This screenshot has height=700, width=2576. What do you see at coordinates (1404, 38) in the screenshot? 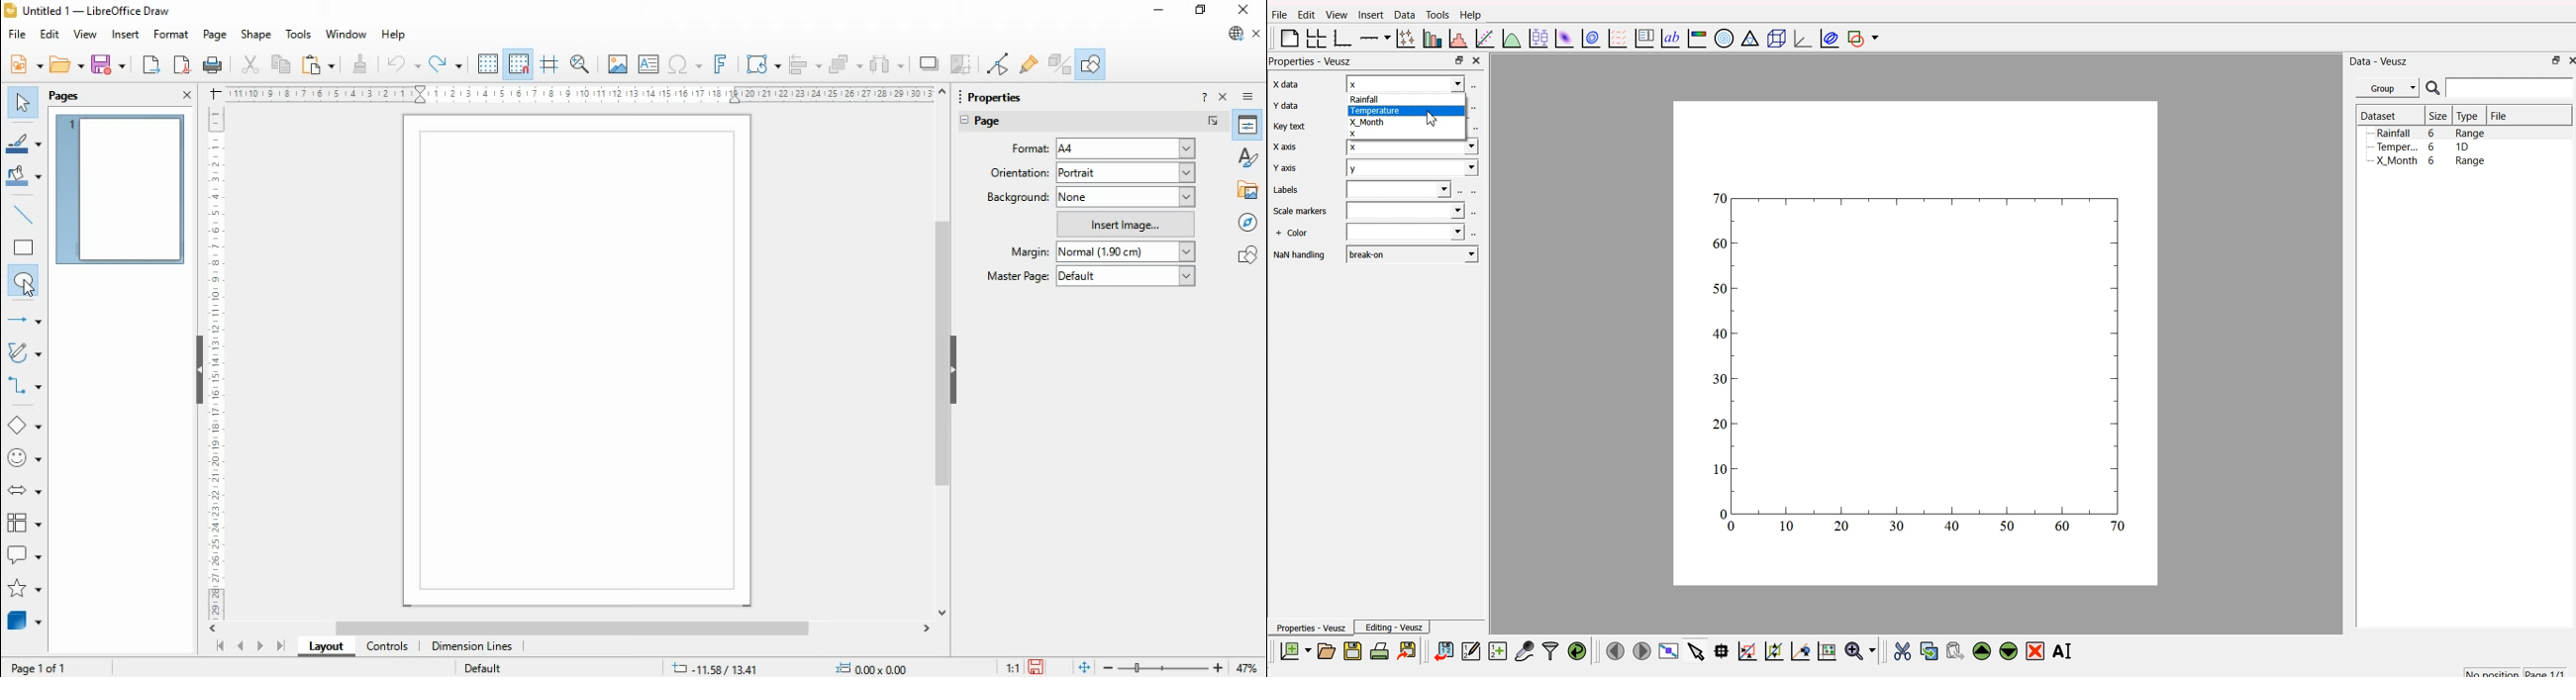
I see `plot points` at bounding box center [1404, 38].